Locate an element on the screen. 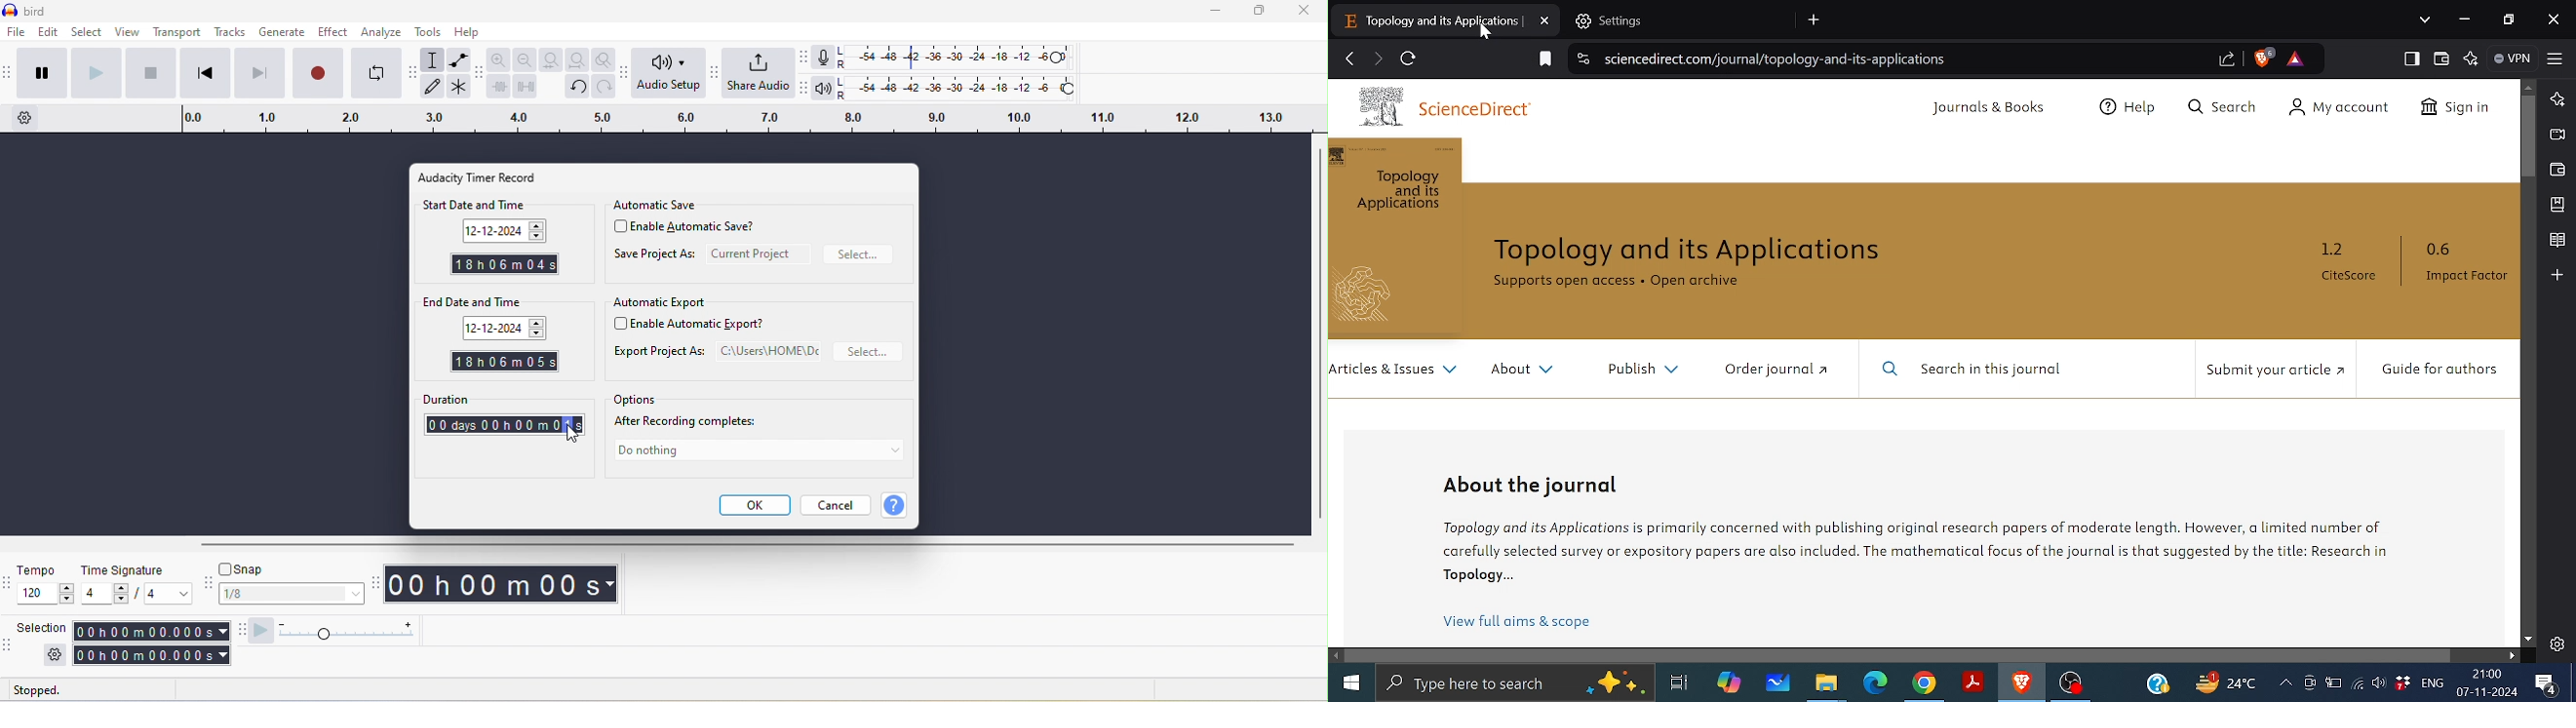 This screenshot has width=2576, height=728. recording level is located at coordinates (963, 57).